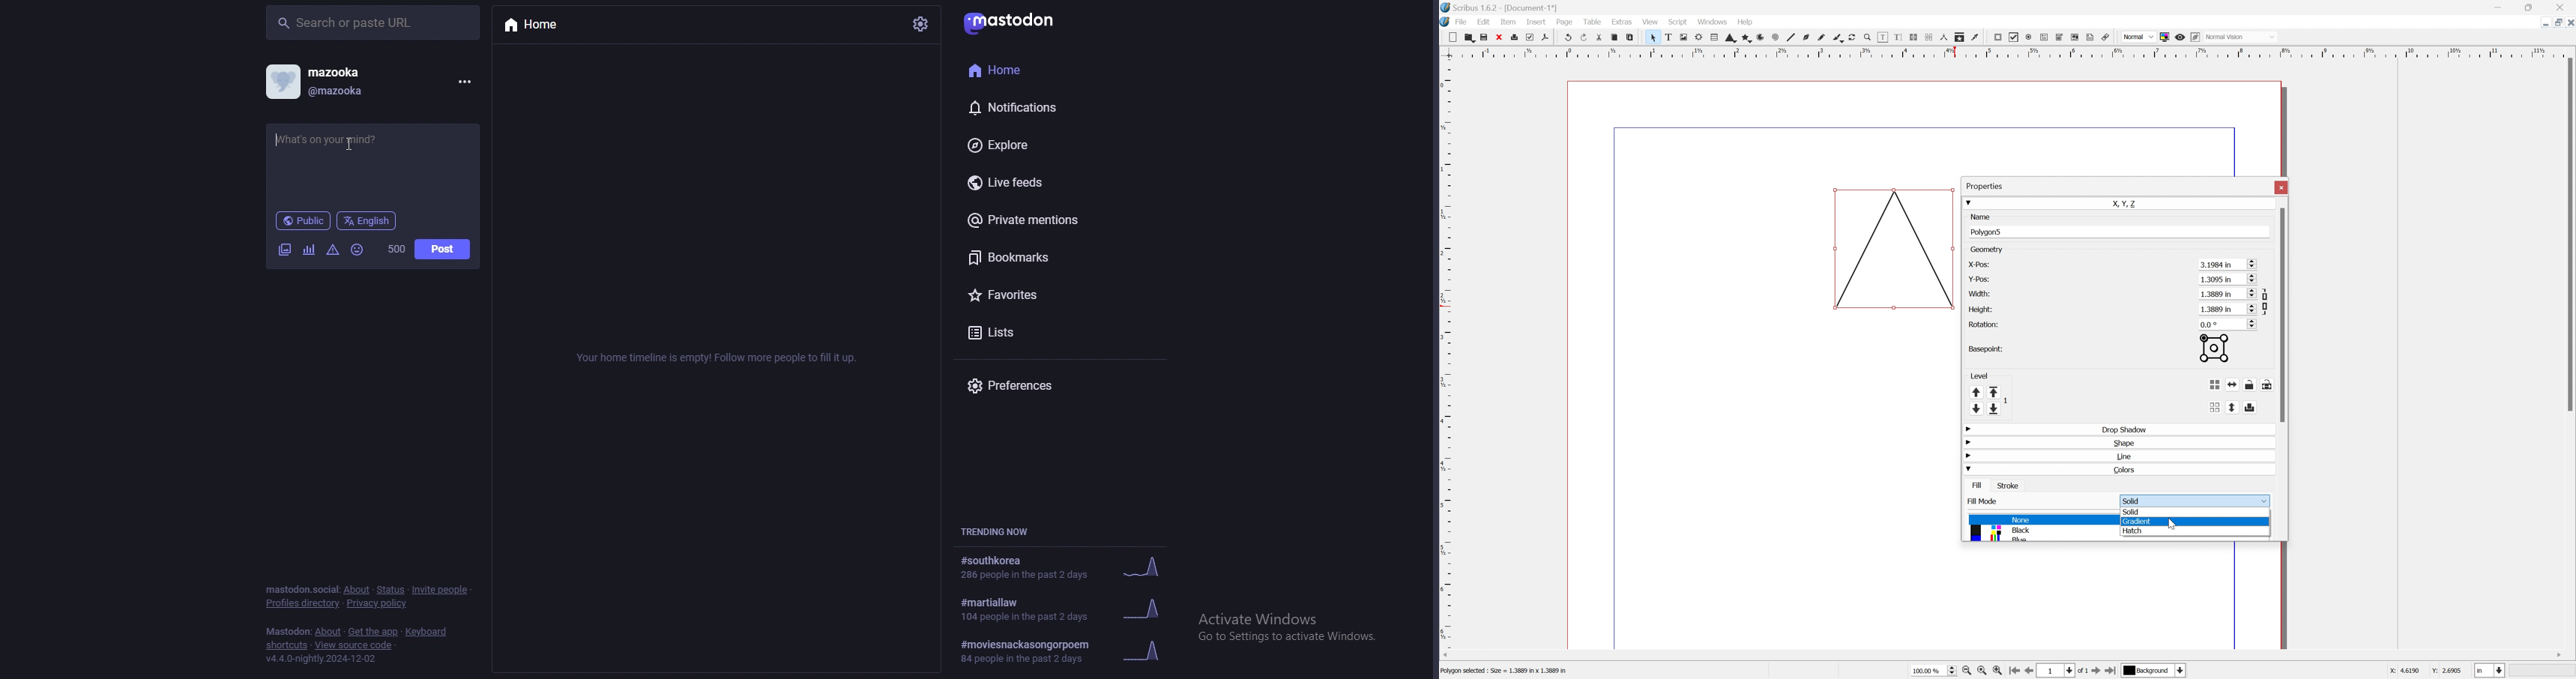 This screenshot has height=700, width=2576. I want to click on New, so click(1452, 37).